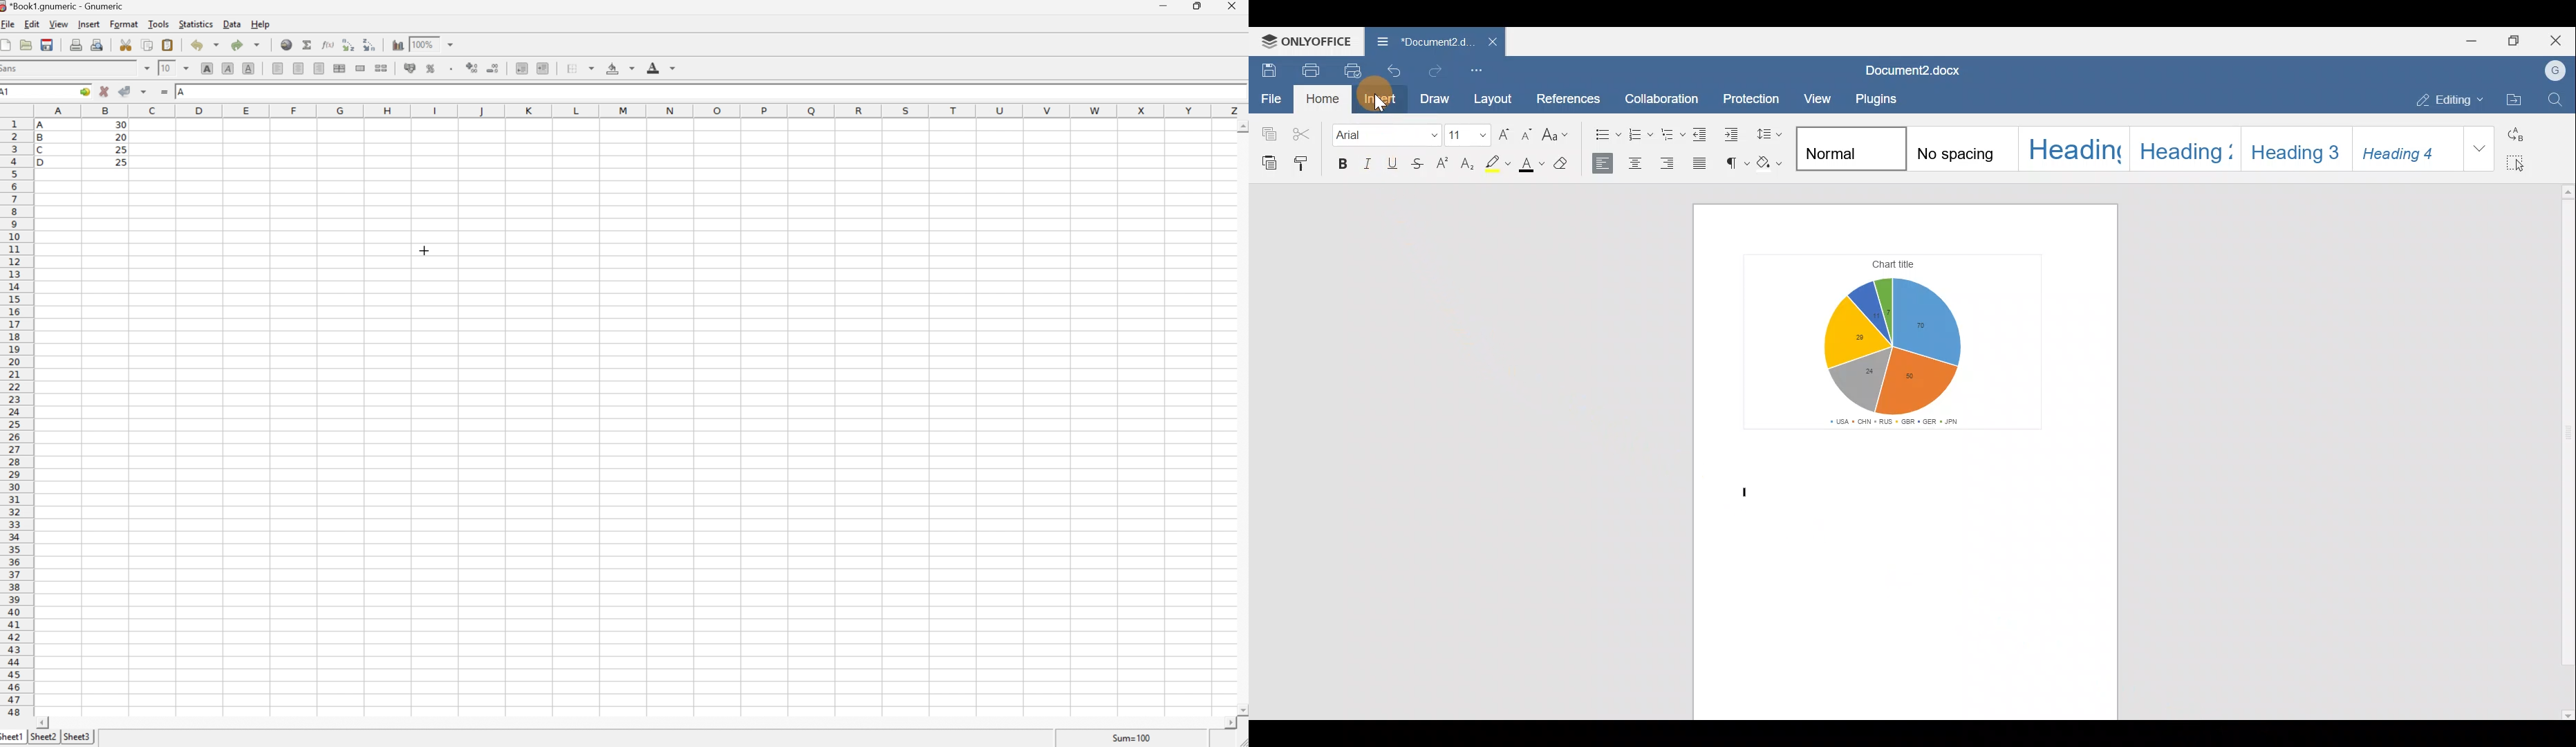 This screenshot has height=756, width=2576. What do you see at coordinates (182, 92) in the screenshot?
I see `A` at bounding box center [182, 92].